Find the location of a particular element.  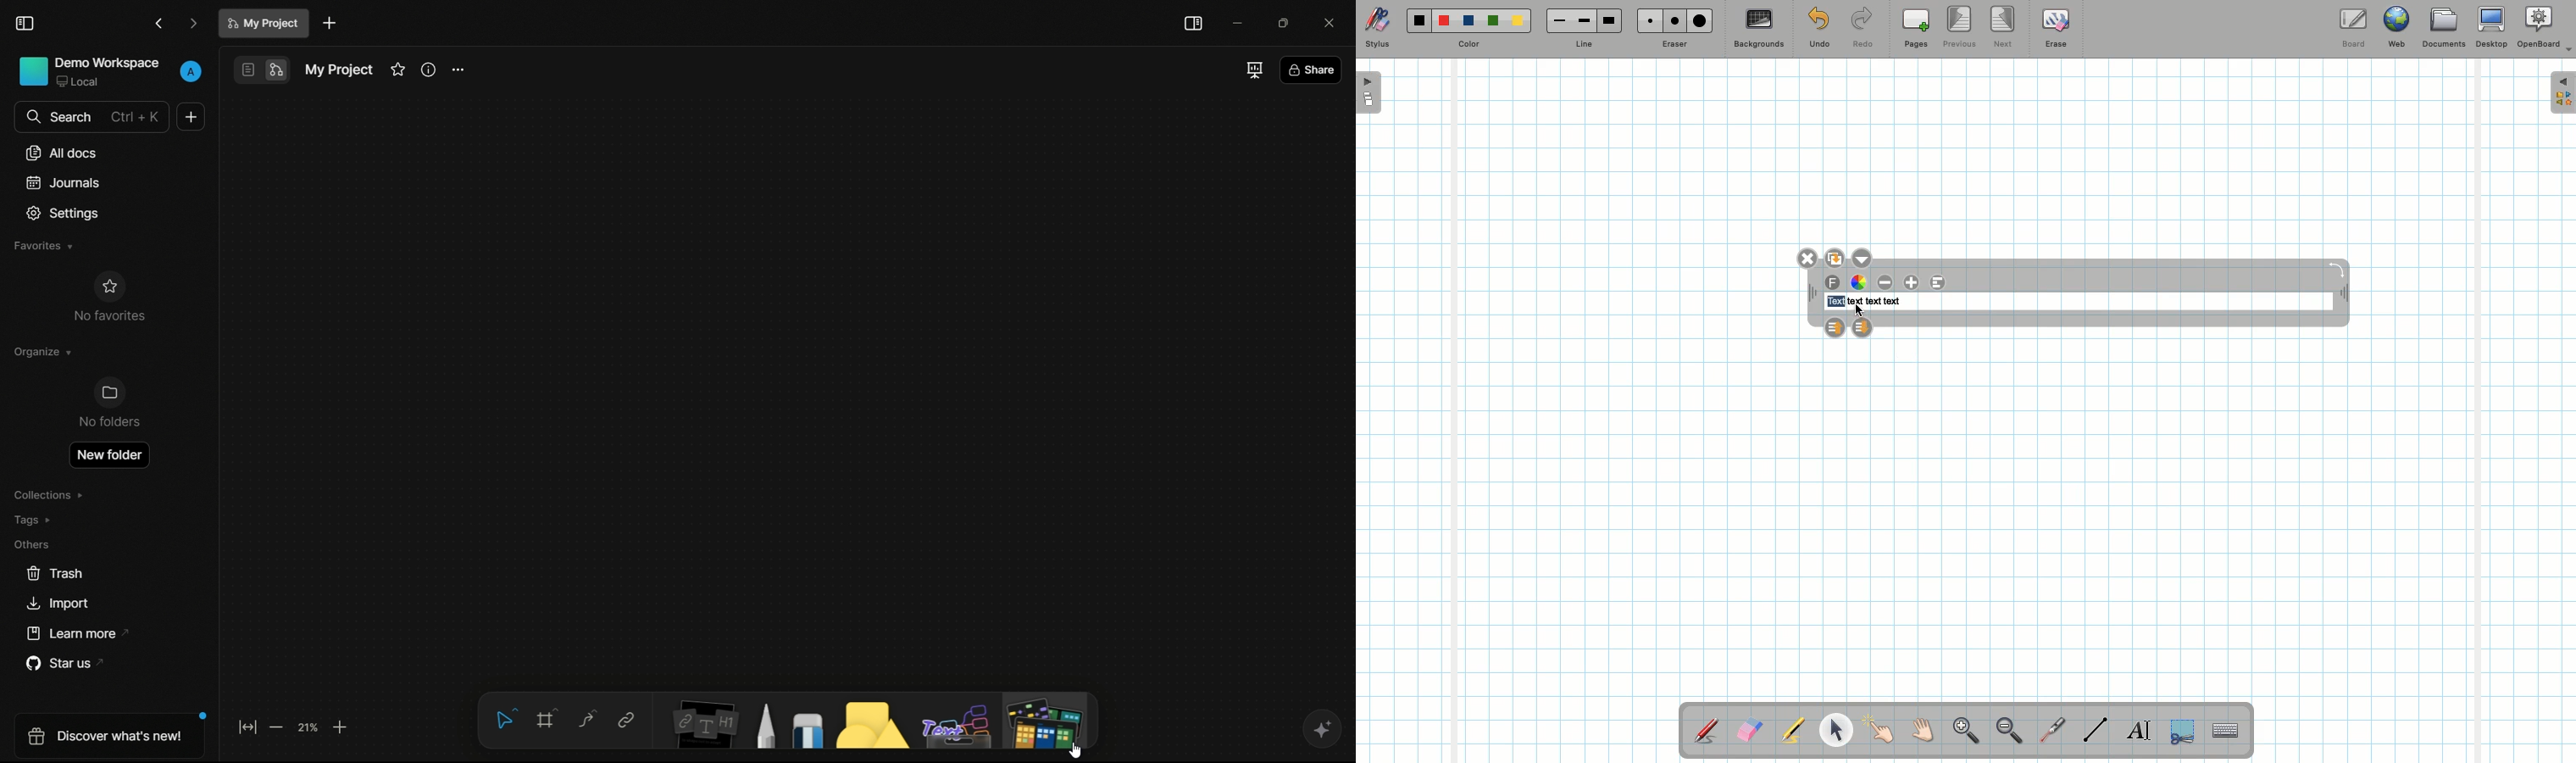

collections is located at coordinates (50, 496).